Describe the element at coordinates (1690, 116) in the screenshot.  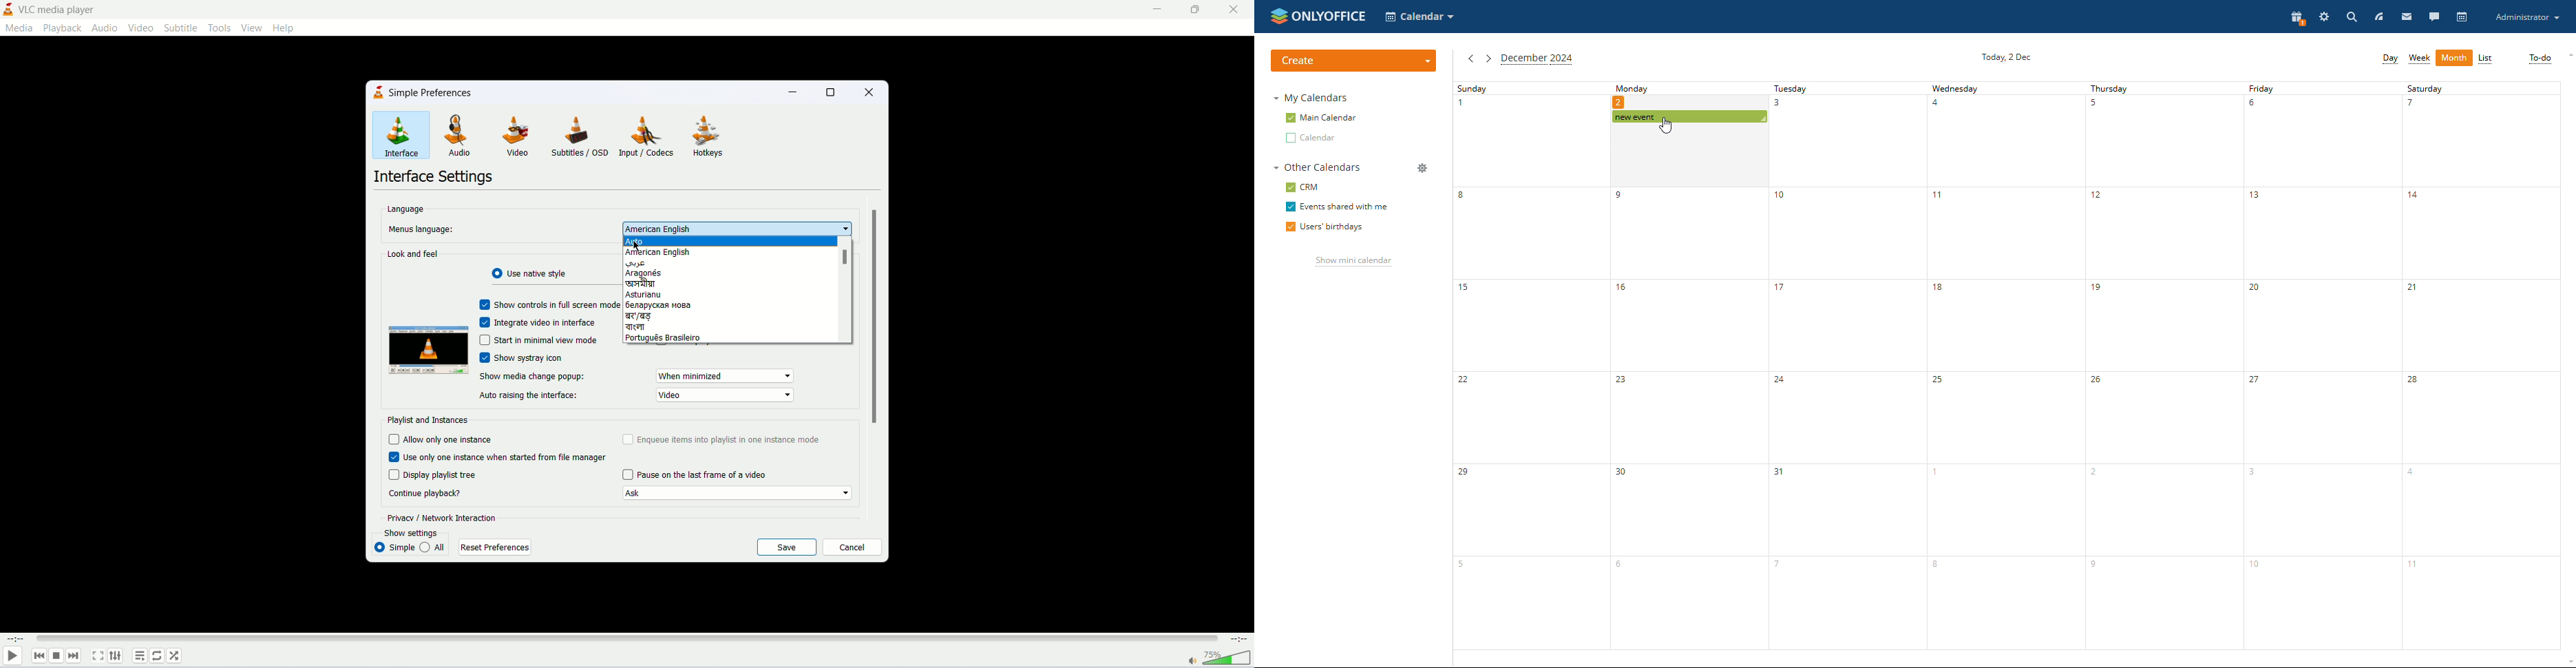
I see `scheduled event` at that location.